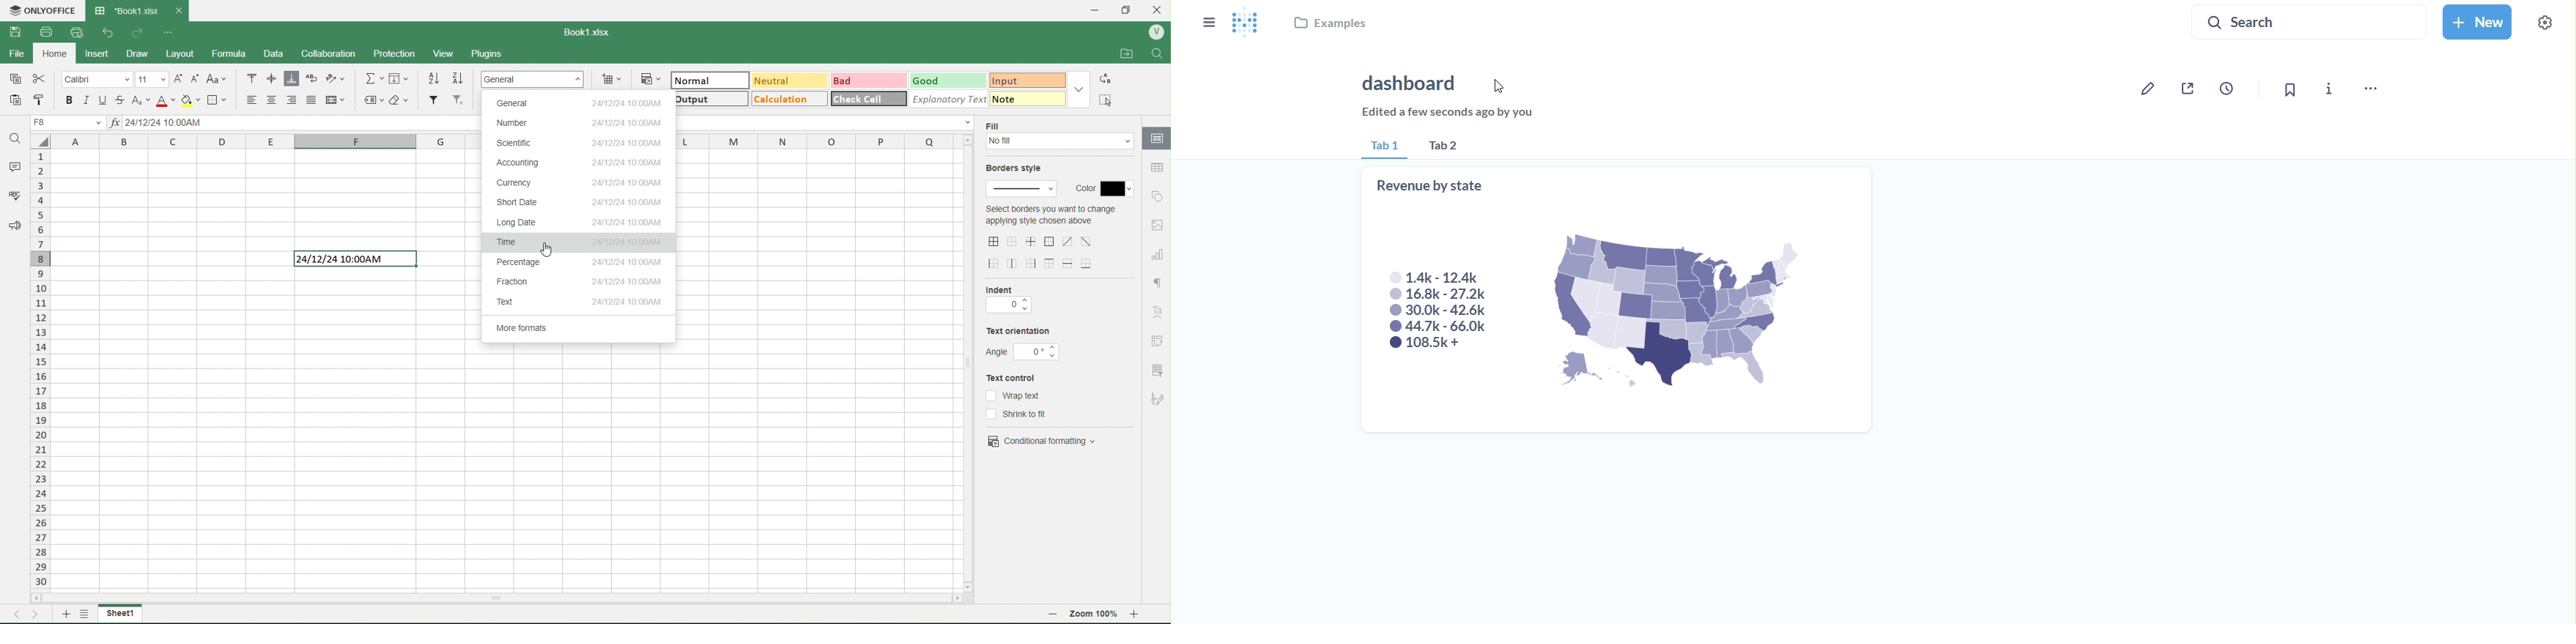 This screenshot has width=2576, height=644. I want to click on Clear, so click(402, 100).